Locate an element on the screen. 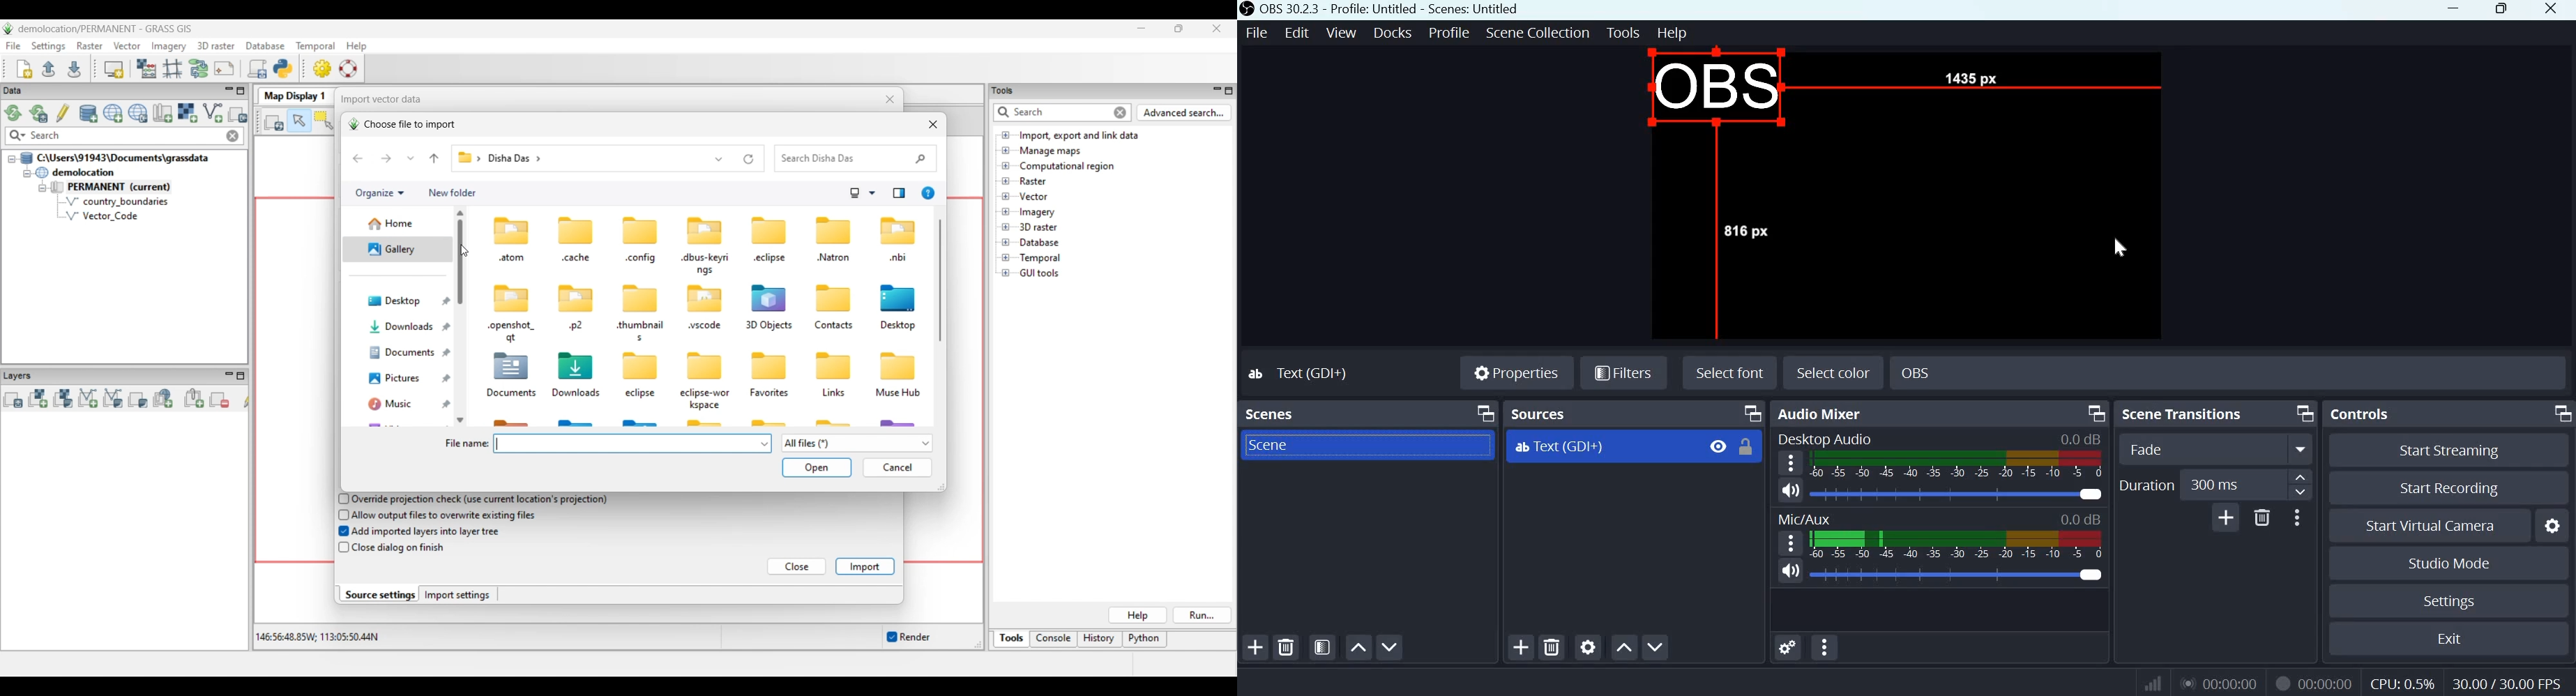 The width and height of the screenshot is (2576, 700). 00:00:00 is located at coordinates (2326, 684).